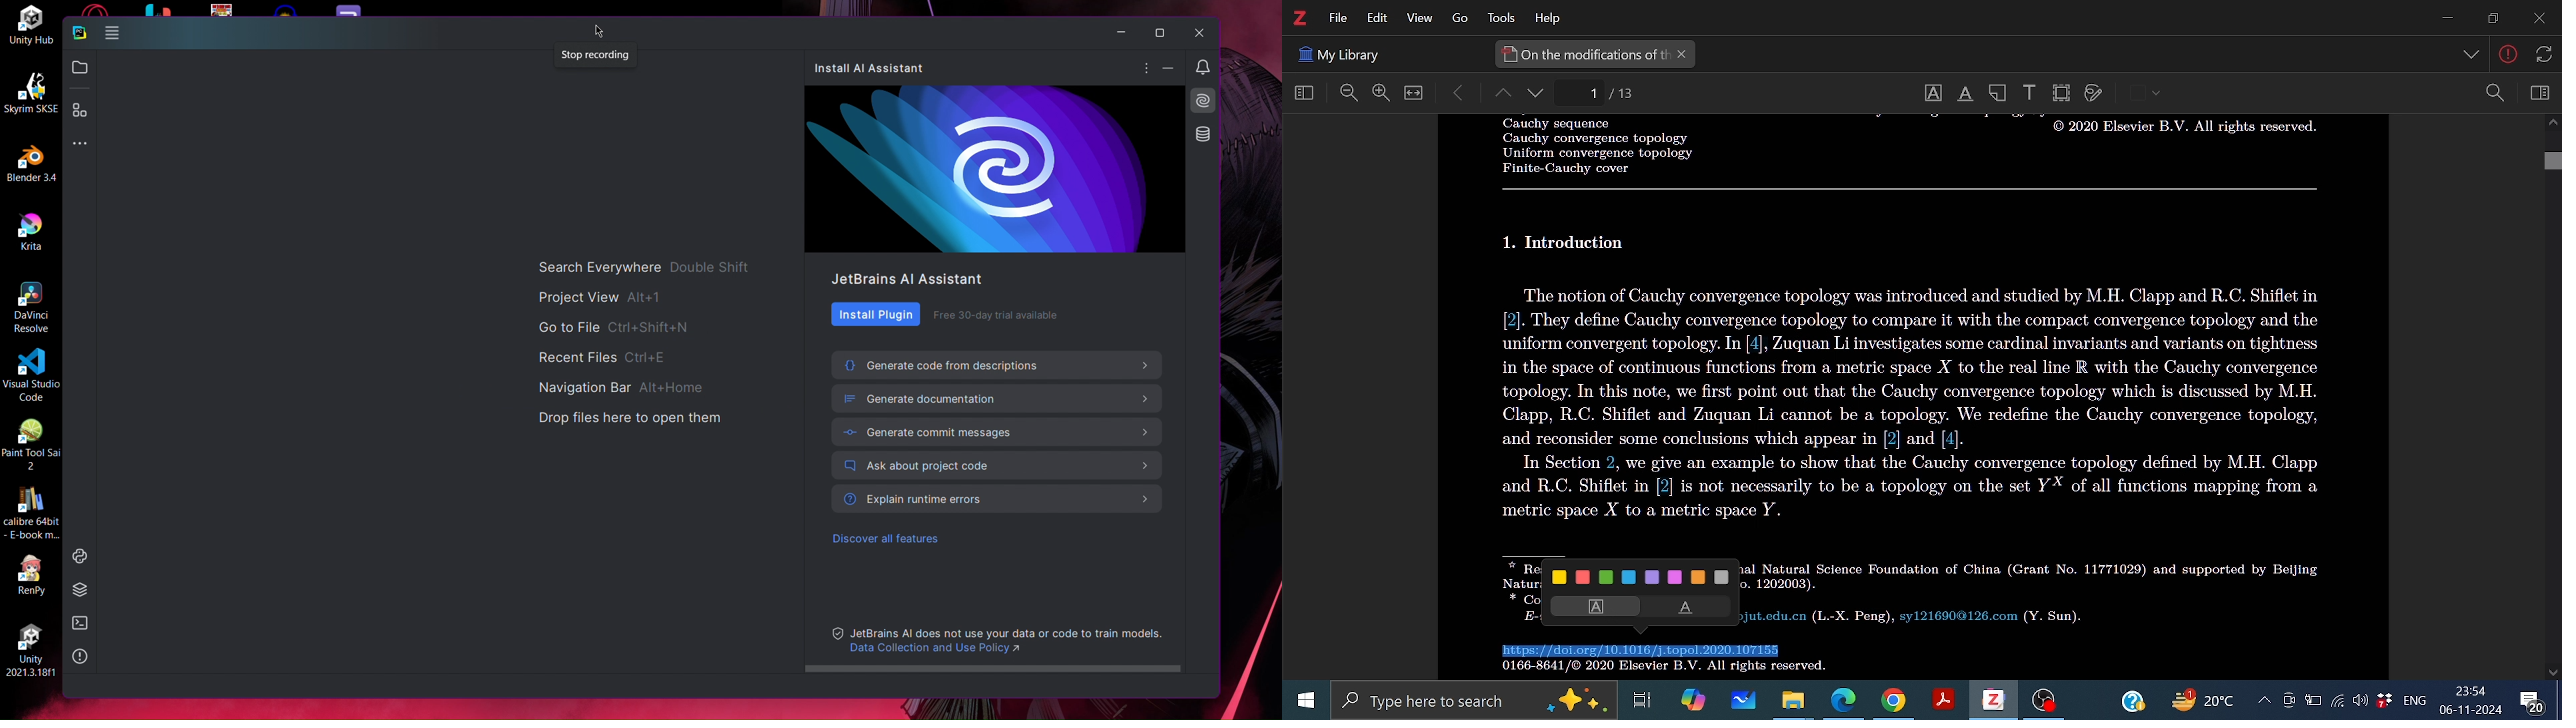  I want to click on Comment, so click(2539, 699).